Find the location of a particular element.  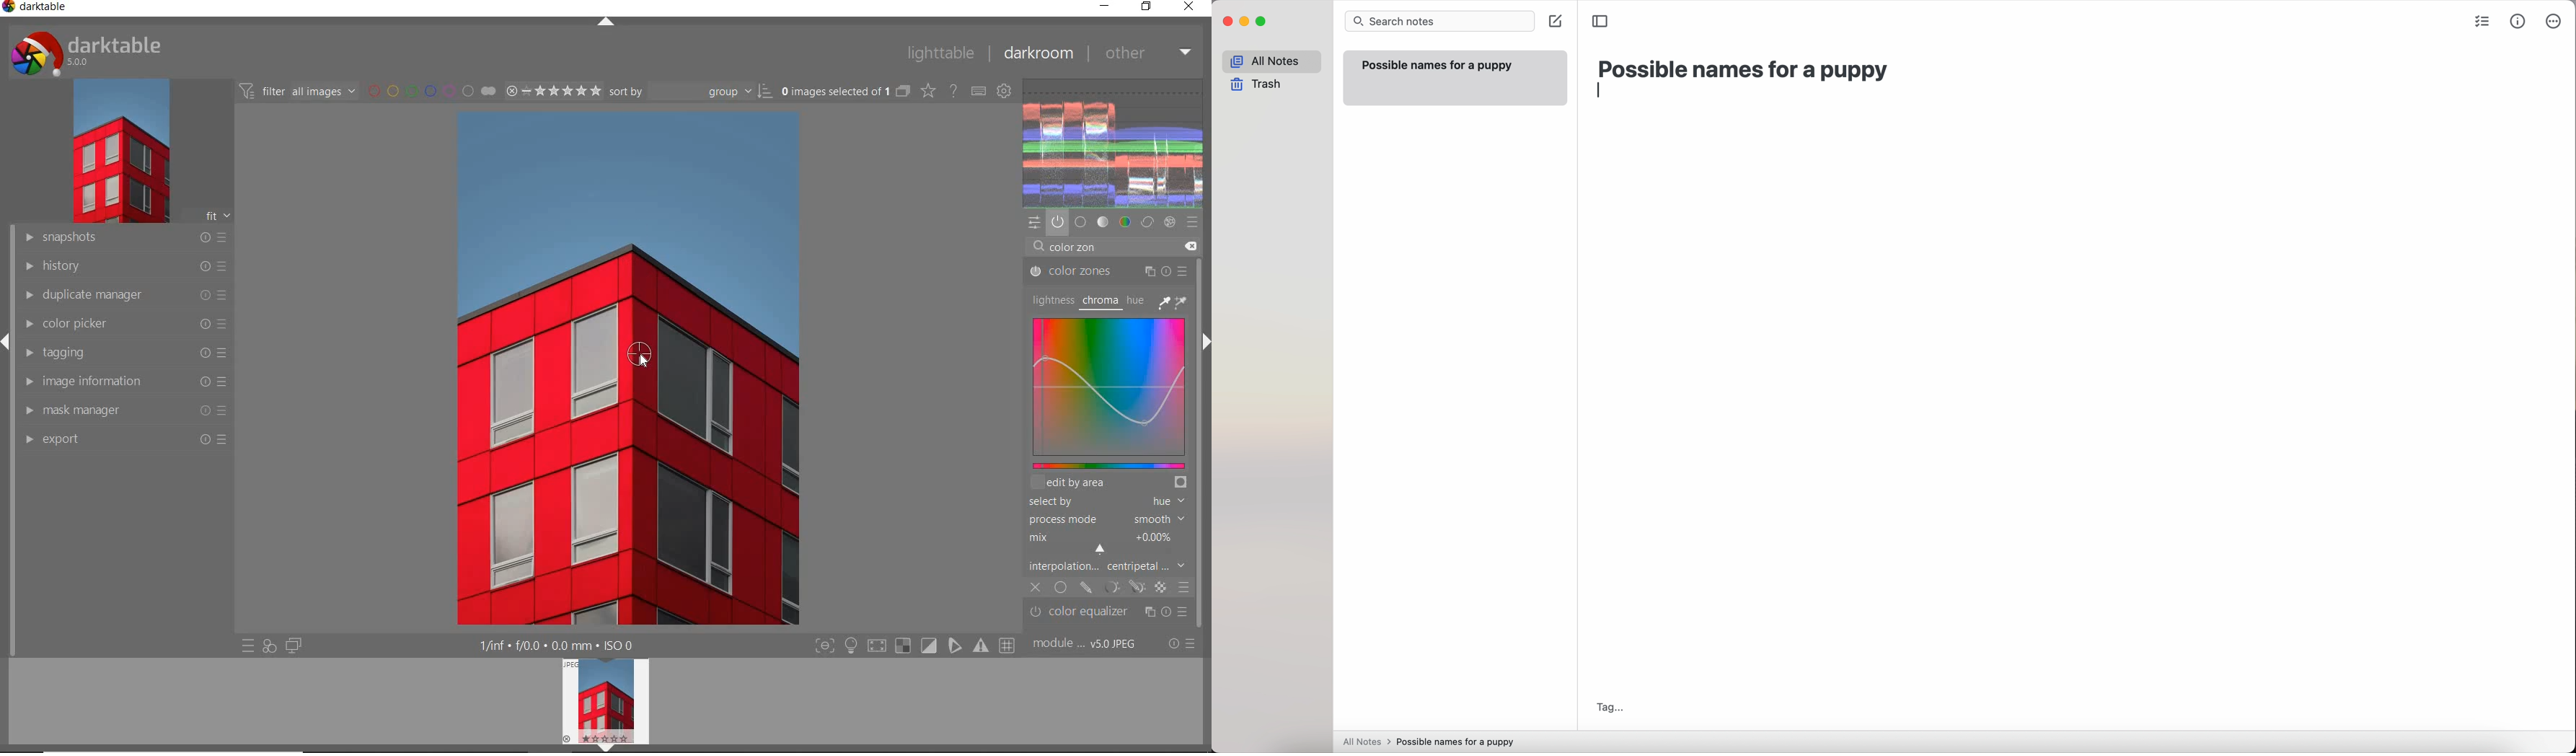

waveform is located at coordinates (1114, 141).